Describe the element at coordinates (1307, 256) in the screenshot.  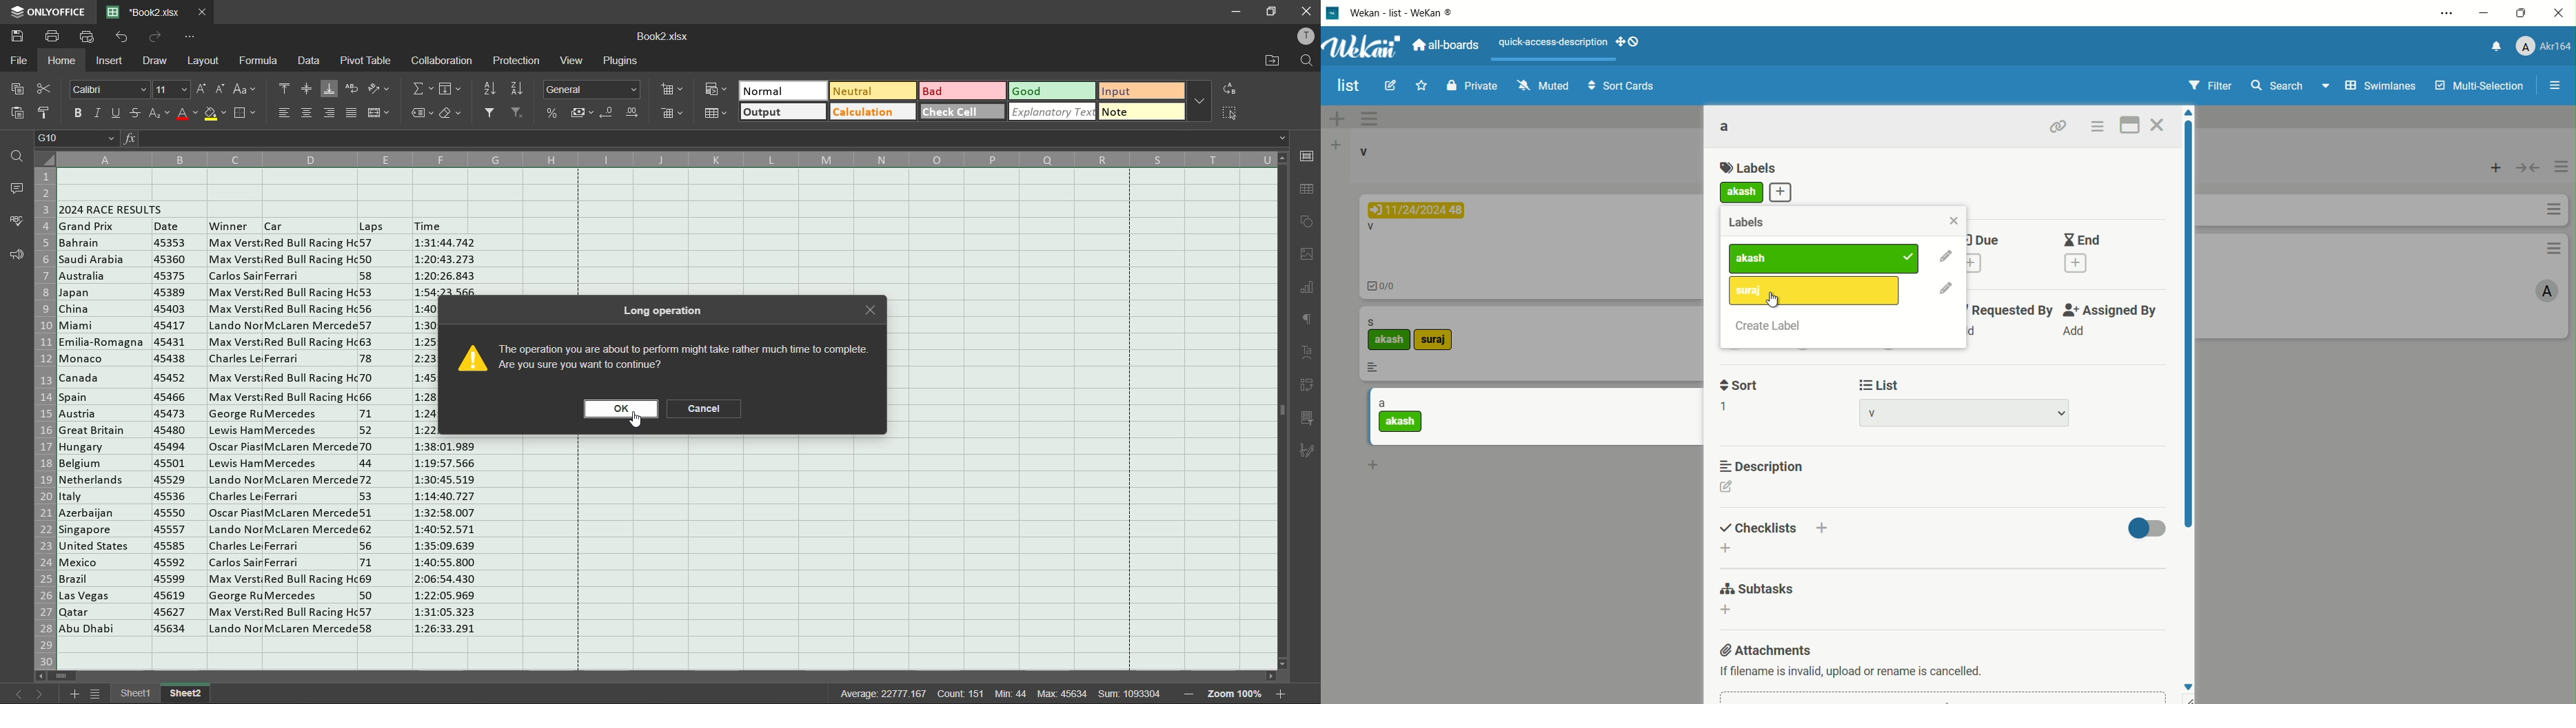
I see `images` at that location.